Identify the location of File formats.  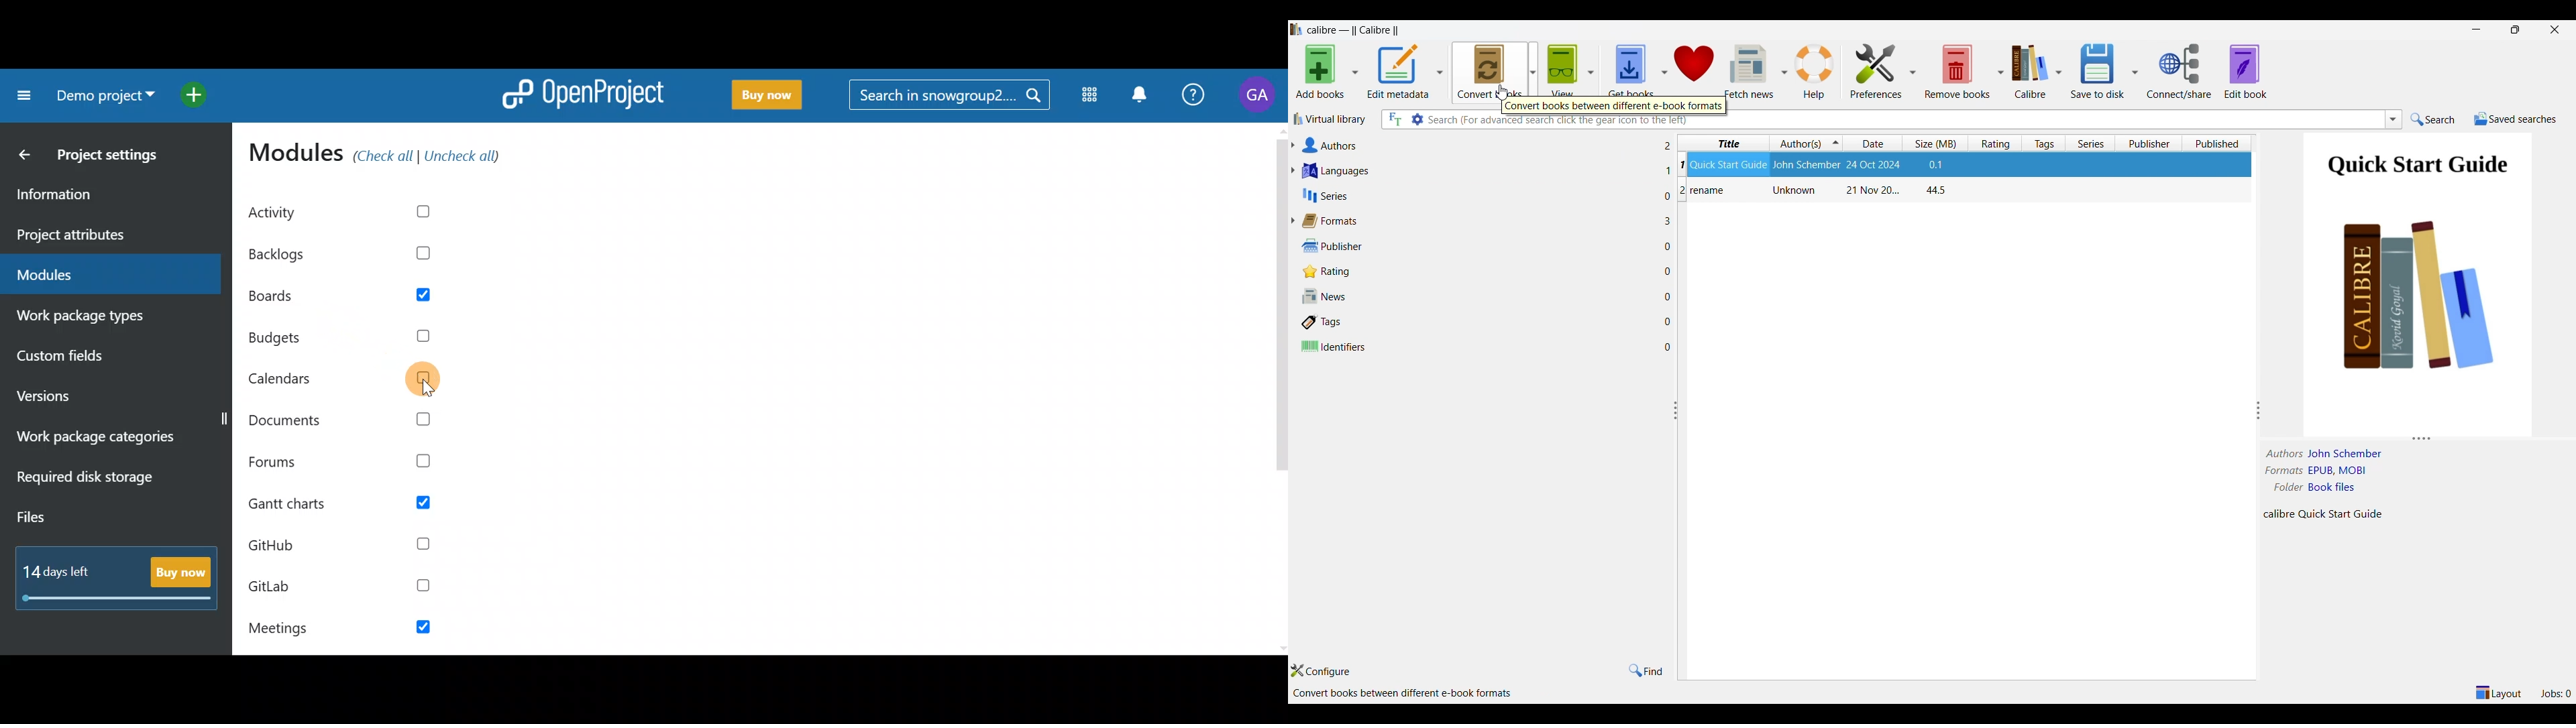
(2339, 471).